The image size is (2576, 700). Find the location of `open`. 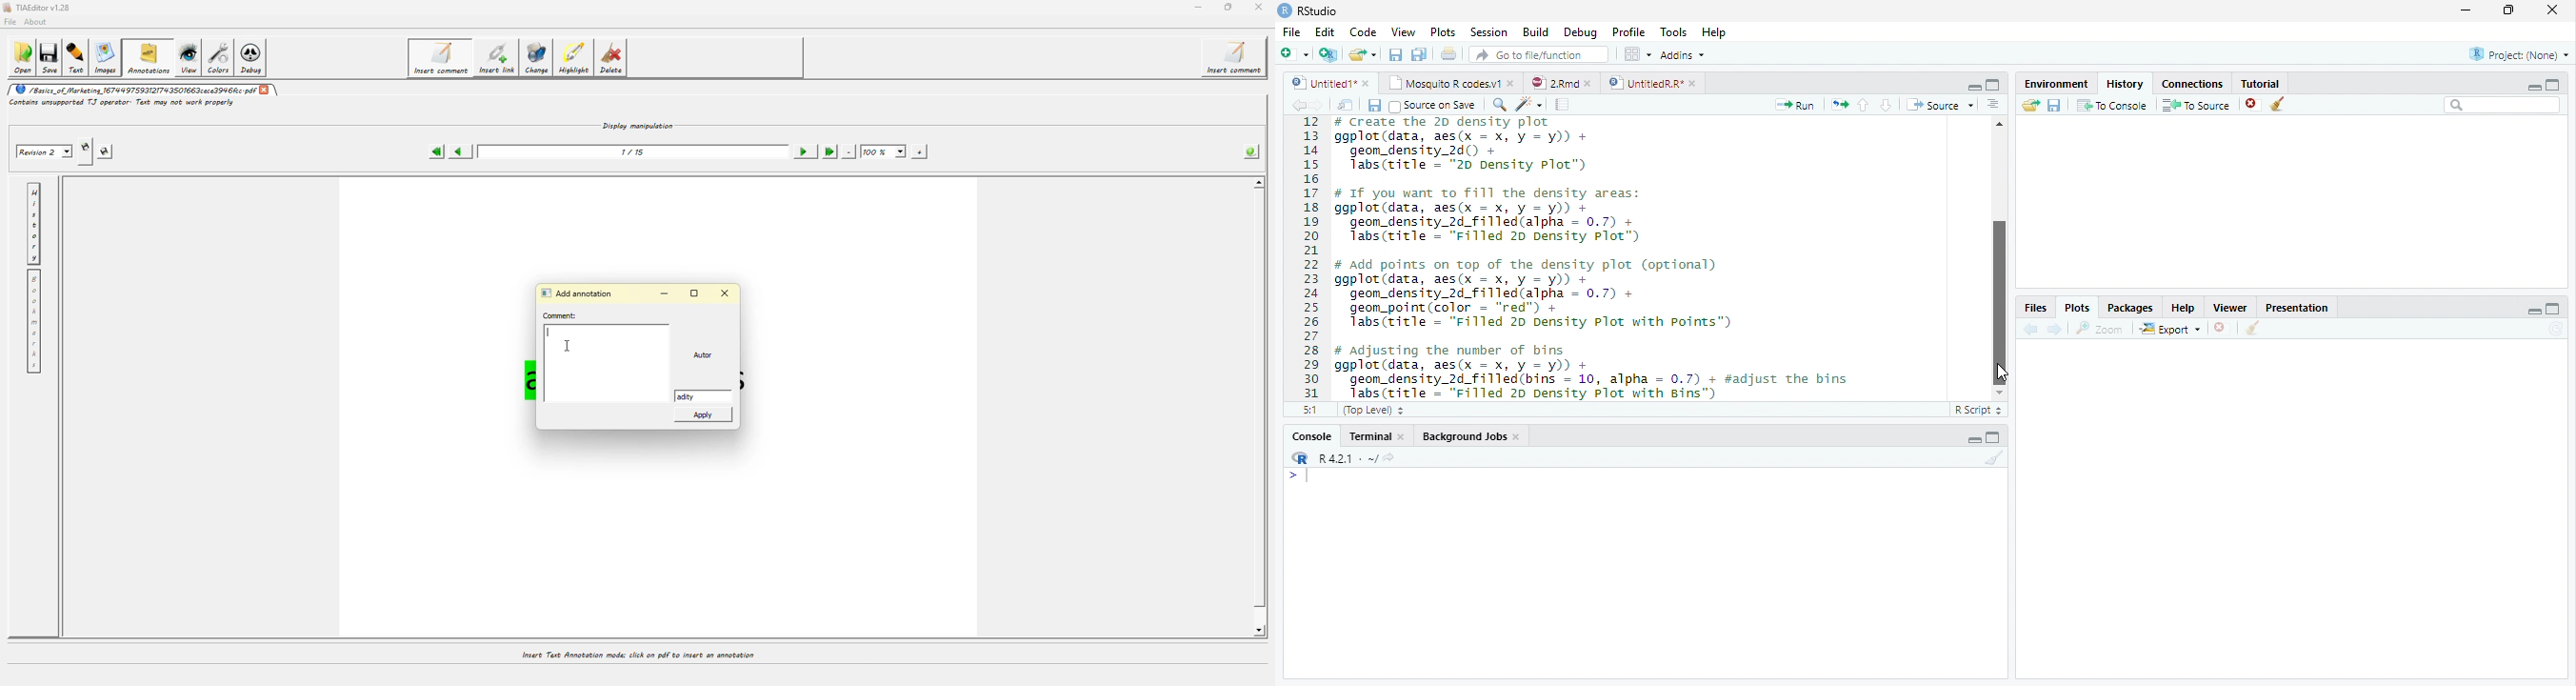

open is located at coordinates (22, 57).